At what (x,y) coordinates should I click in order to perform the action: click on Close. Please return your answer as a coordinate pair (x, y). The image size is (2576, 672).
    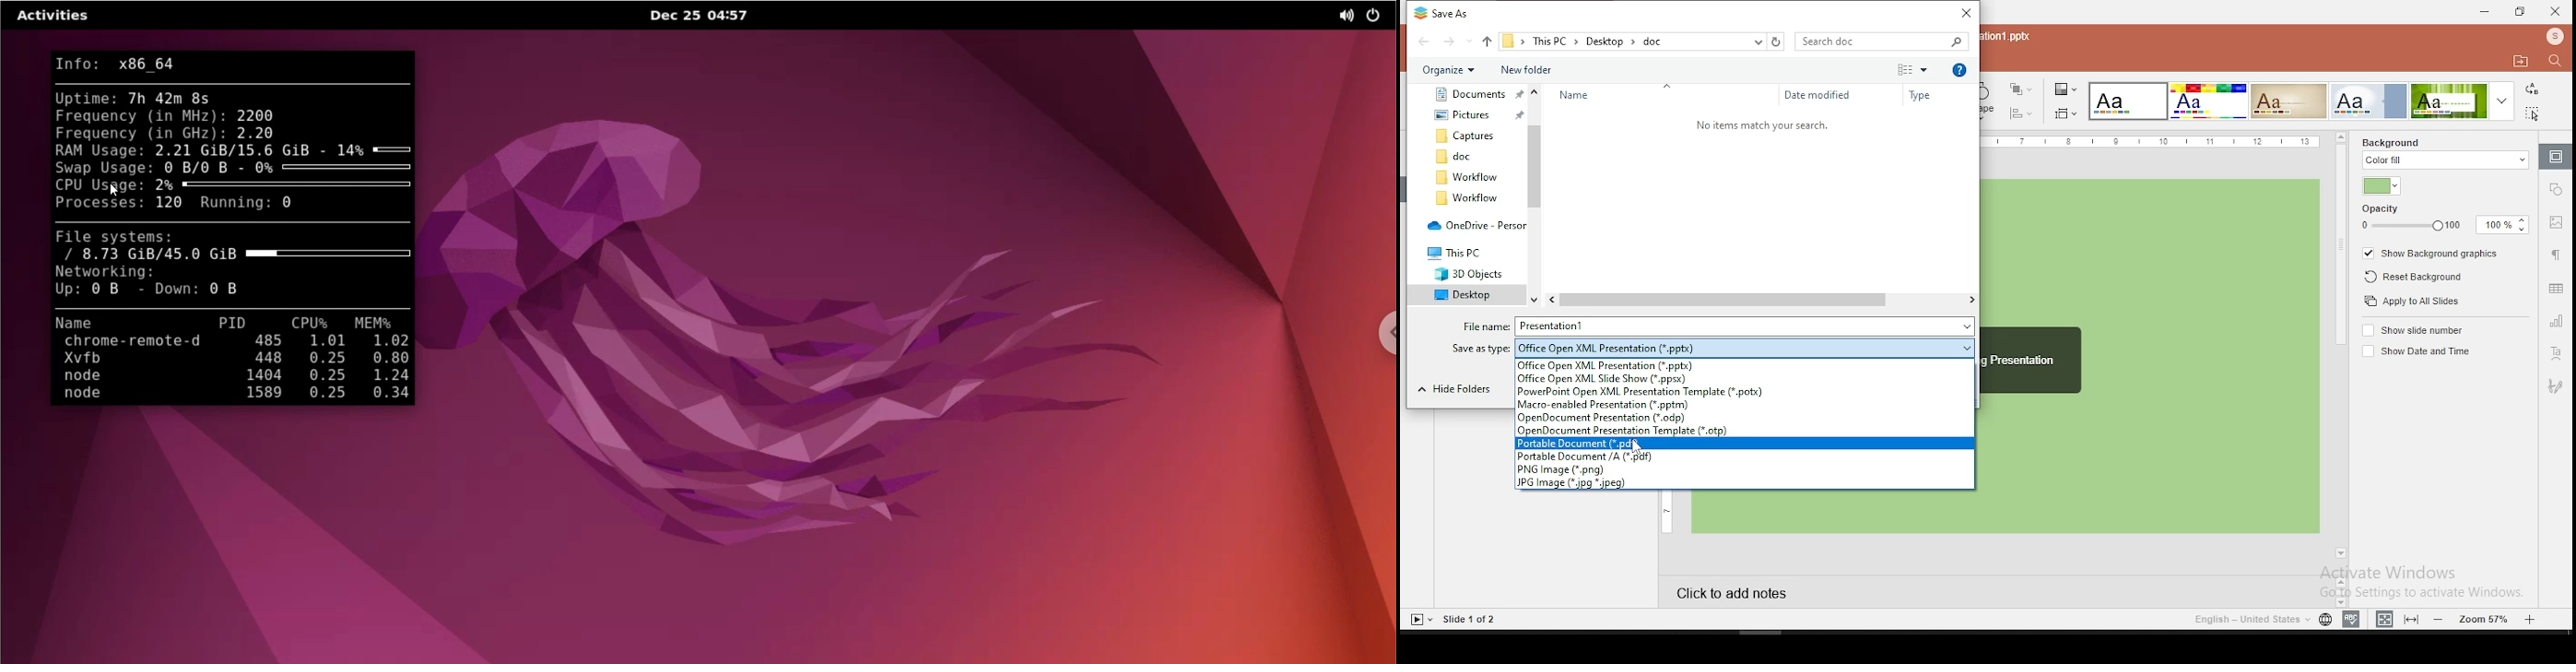
    Looking at the image, I should click on (1963, 13).